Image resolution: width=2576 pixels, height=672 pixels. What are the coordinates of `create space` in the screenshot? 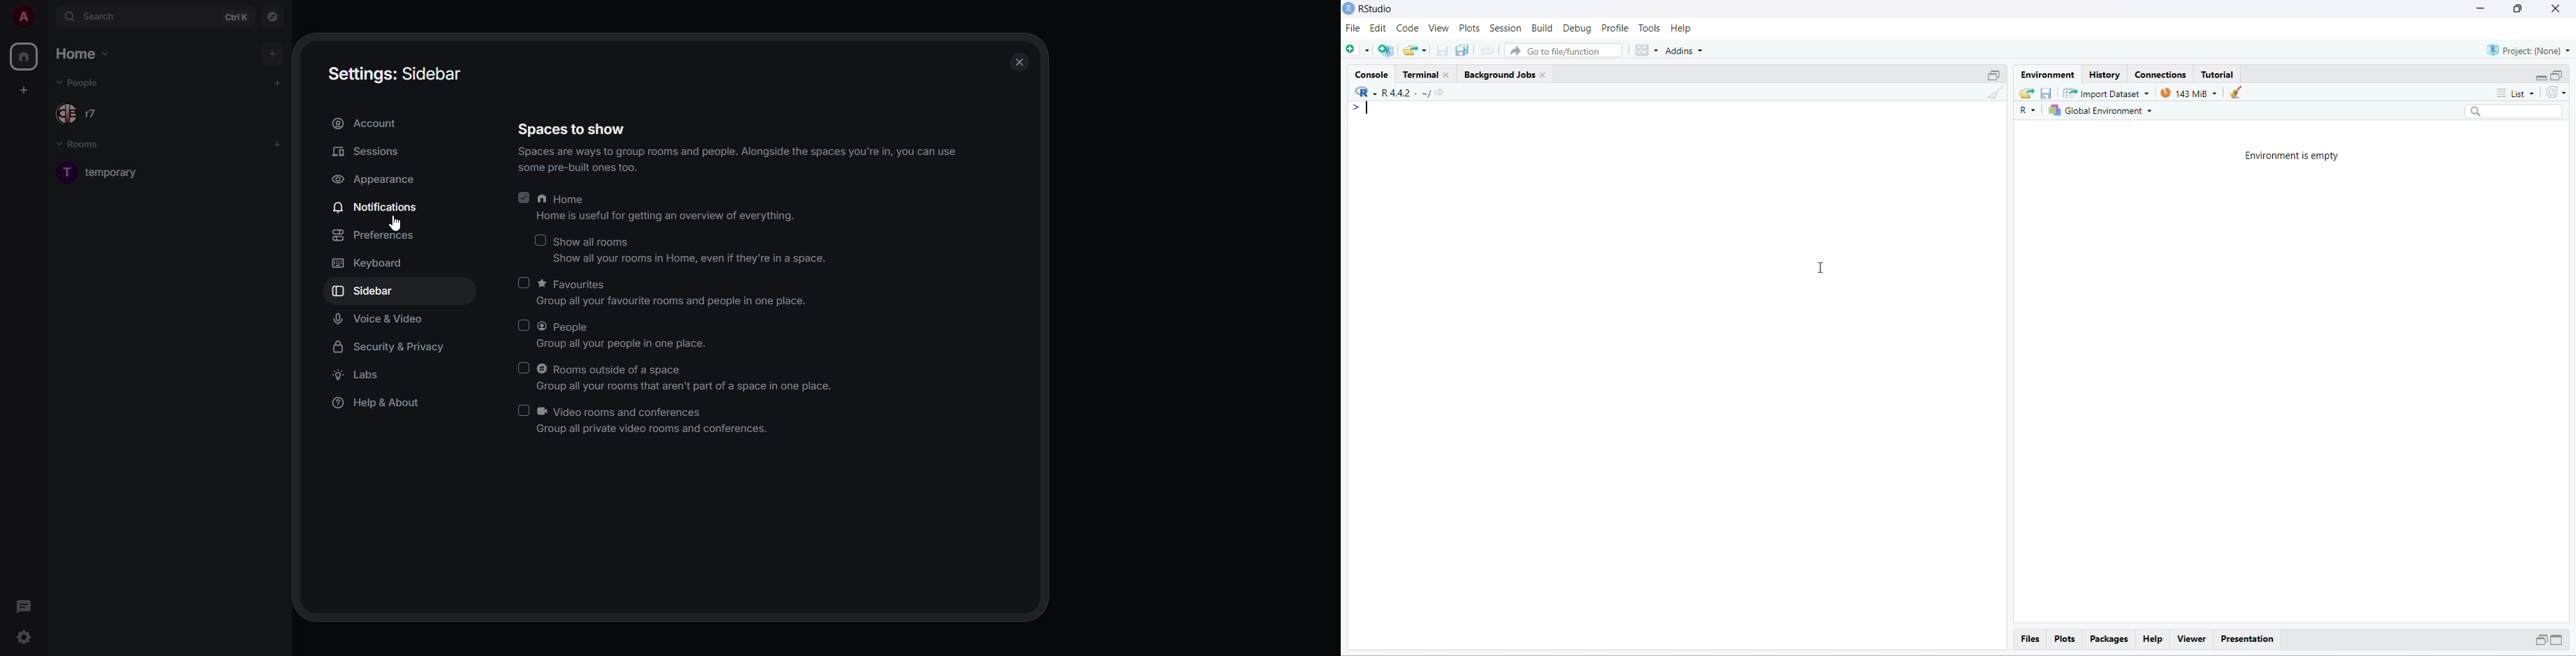 It's located at (26, 91).